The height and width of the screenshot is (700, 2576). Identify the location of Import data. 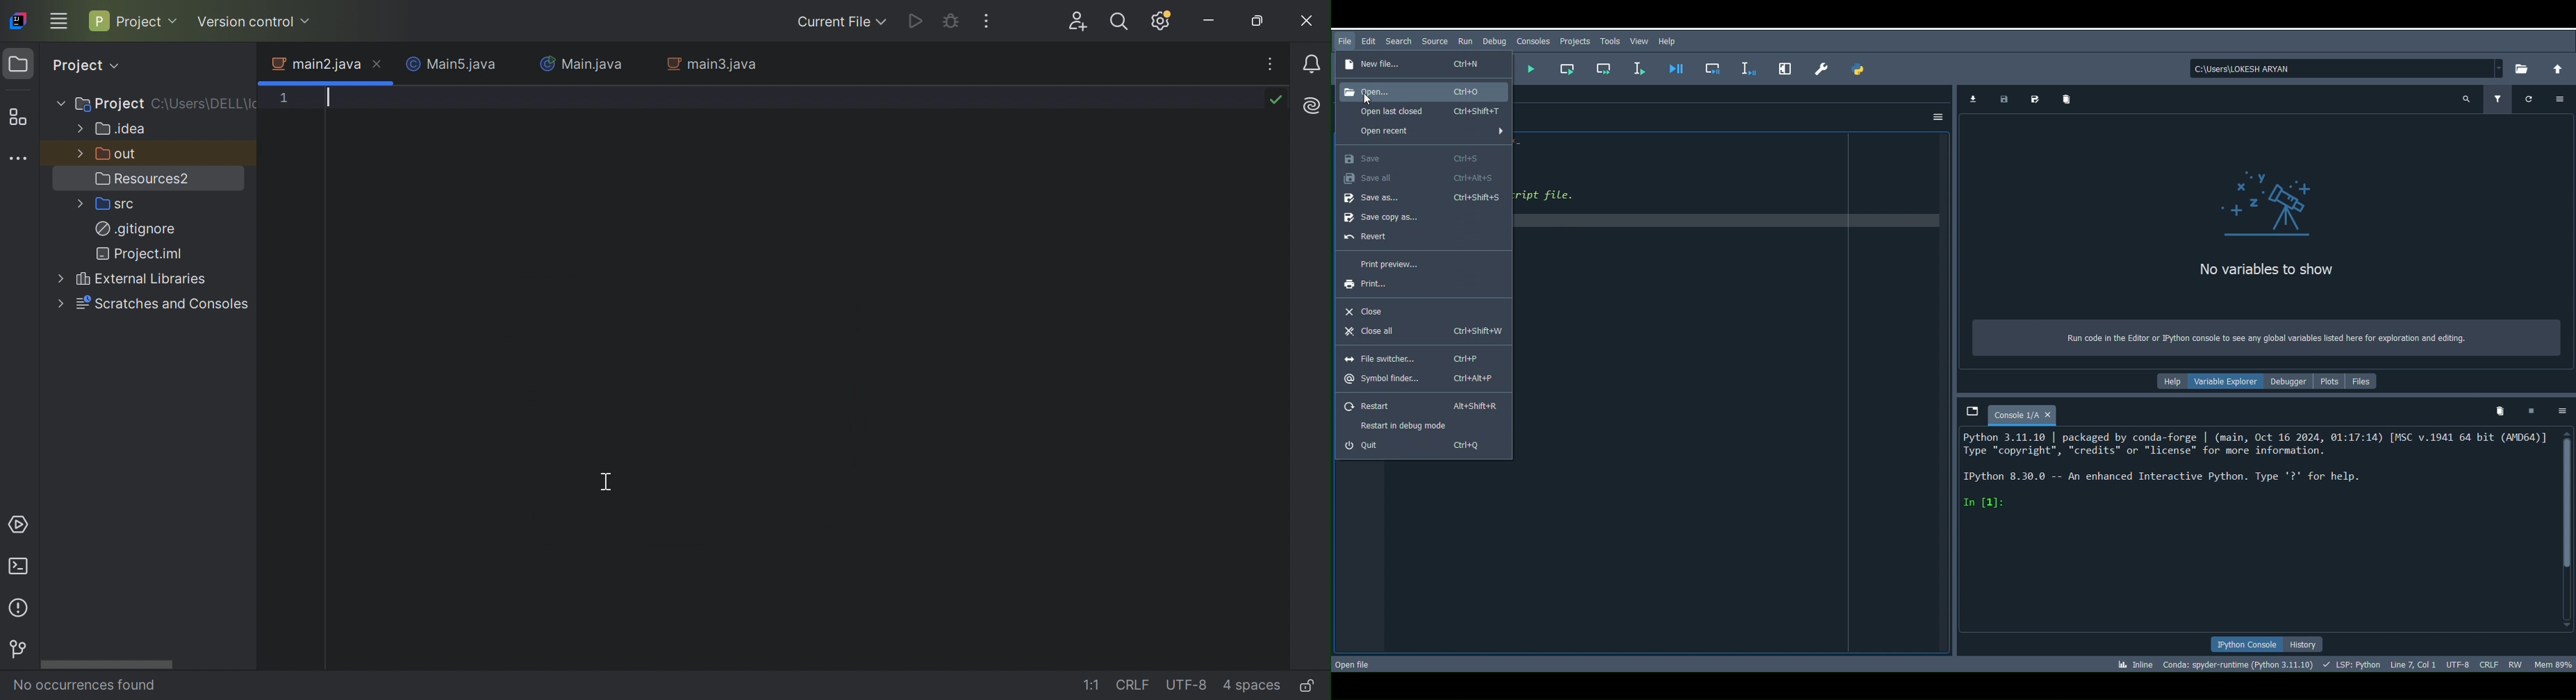
(1972, 100).